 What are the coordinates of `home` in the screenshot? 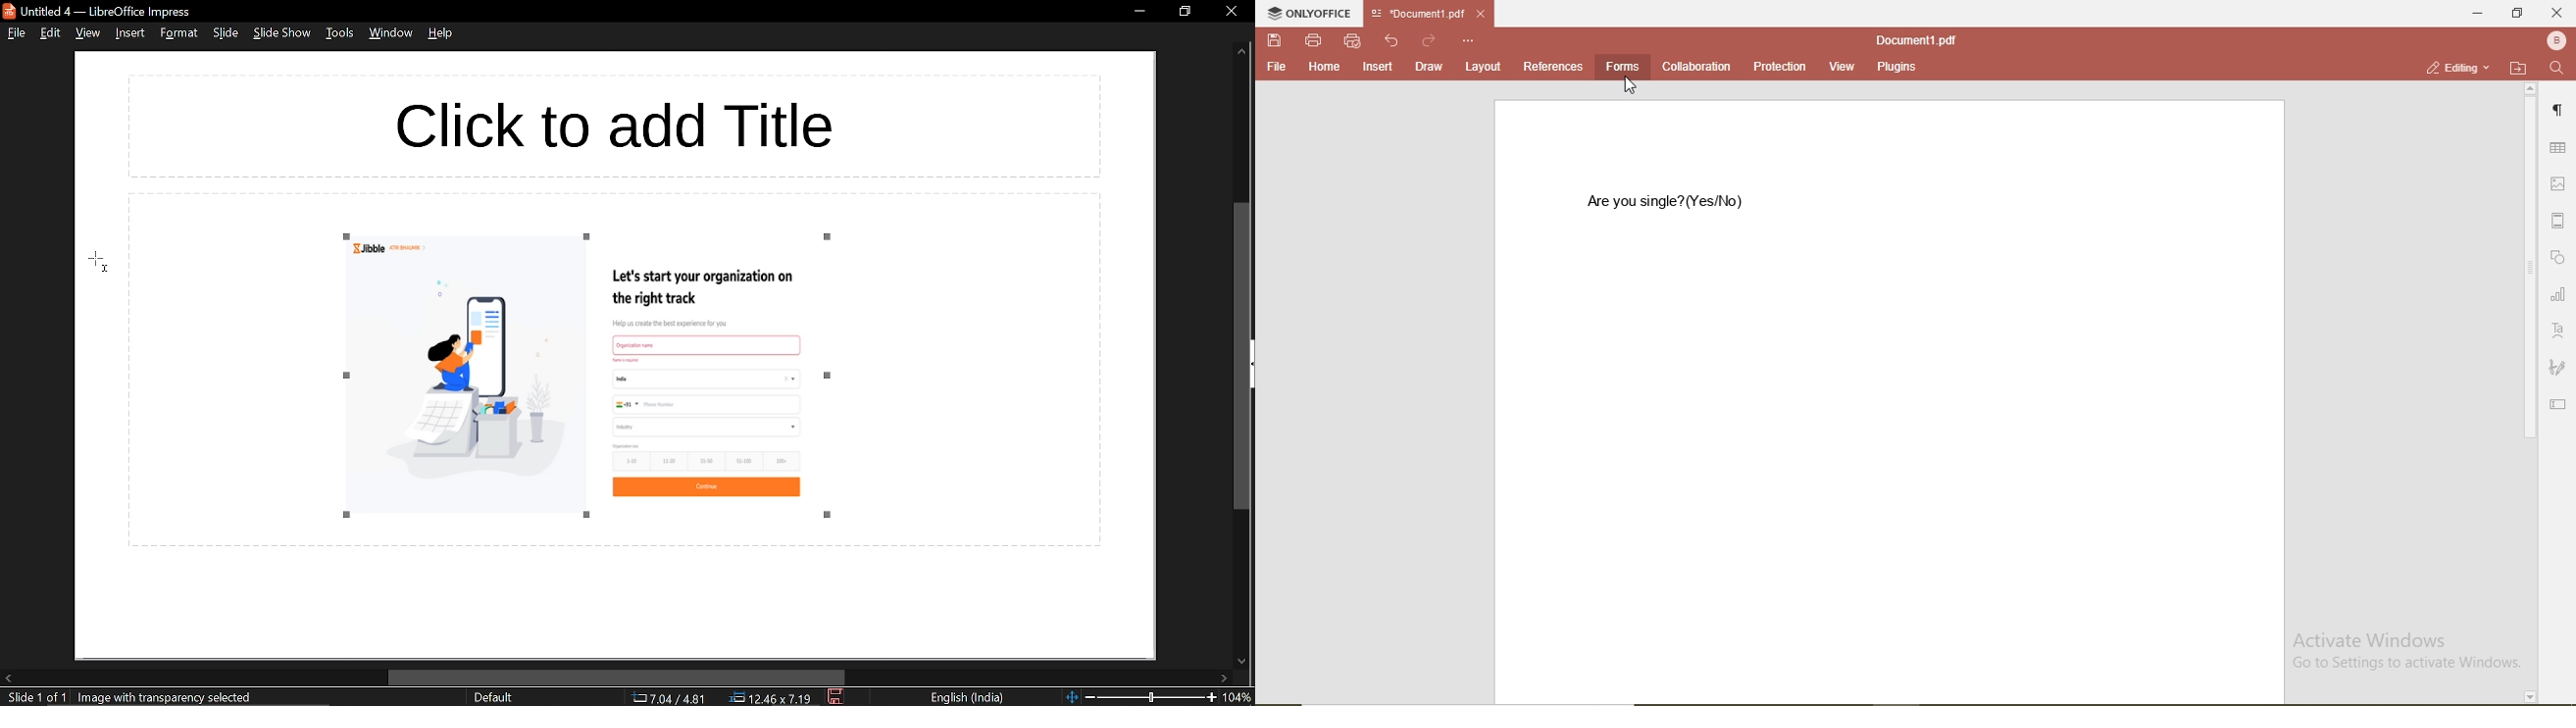 It's located at (1326, 68).